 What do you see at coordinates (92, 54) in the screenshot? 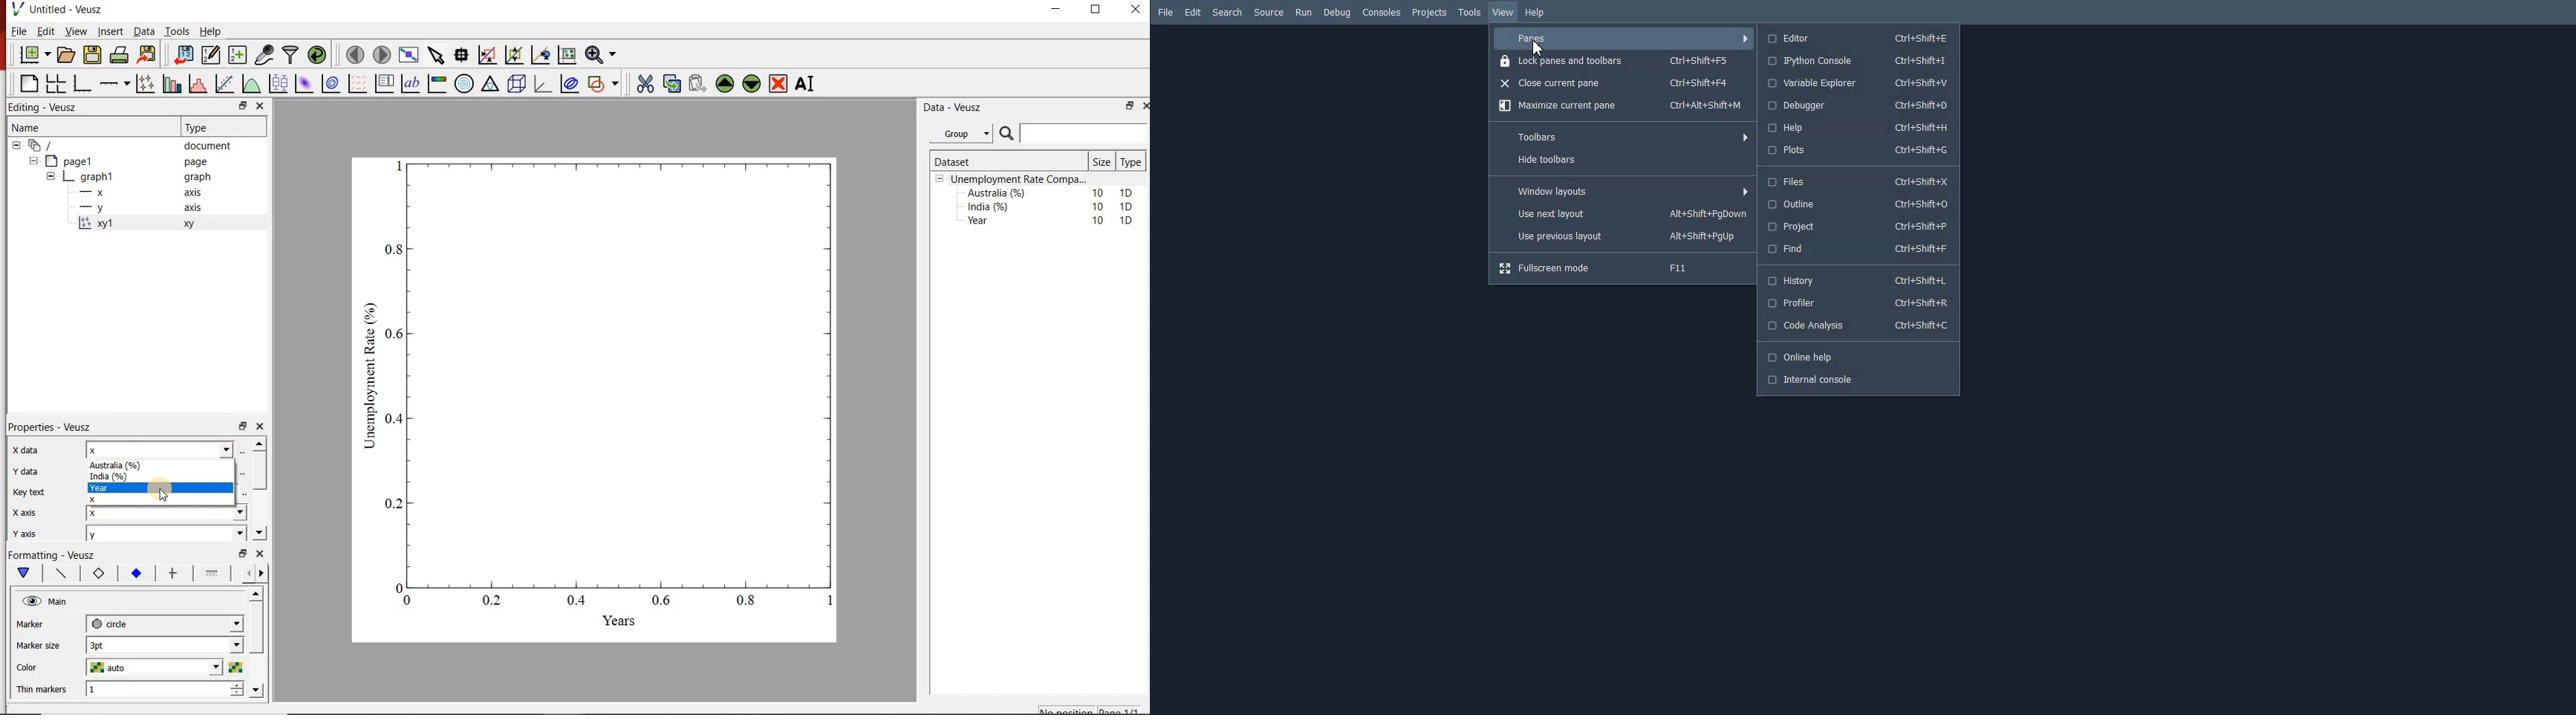
I see `save document` at bounding box center [92, 54].